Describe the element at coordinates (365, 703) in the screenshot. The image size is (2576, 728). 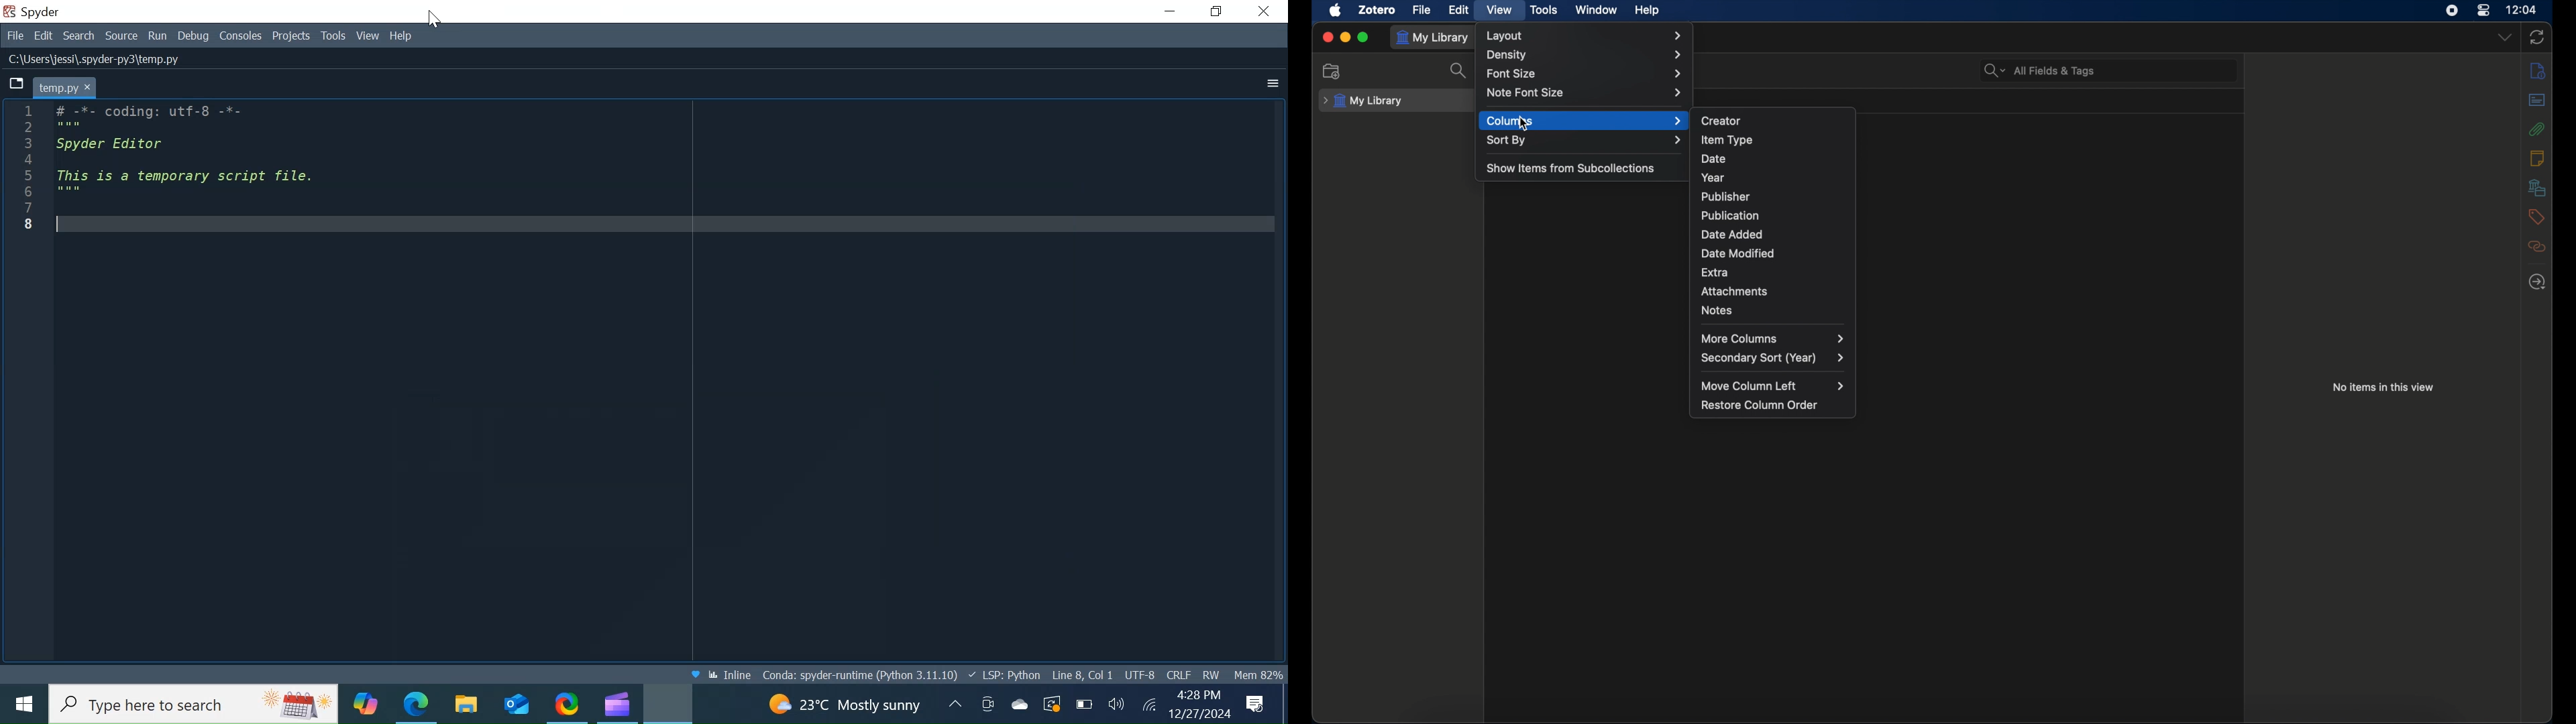
I see `Copilot` at that location.